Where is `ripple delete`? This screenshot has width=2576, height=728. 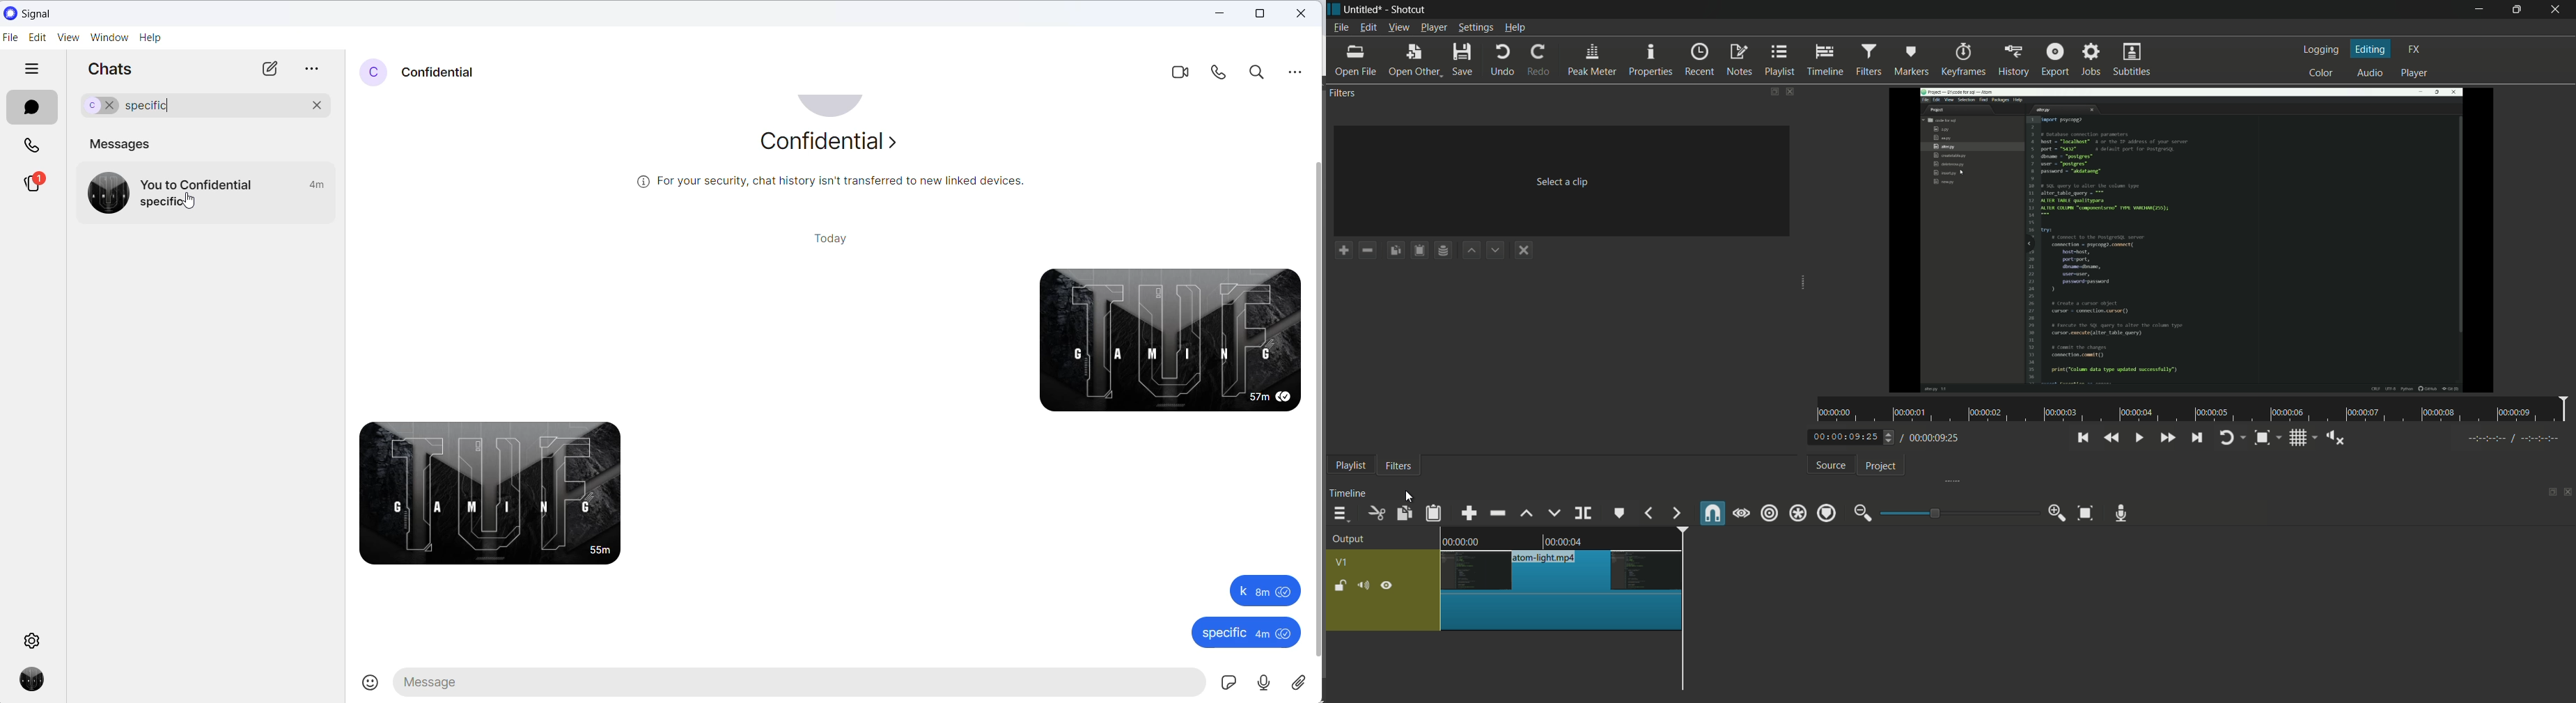
ripple delete is located at coordinates (1497, 512).